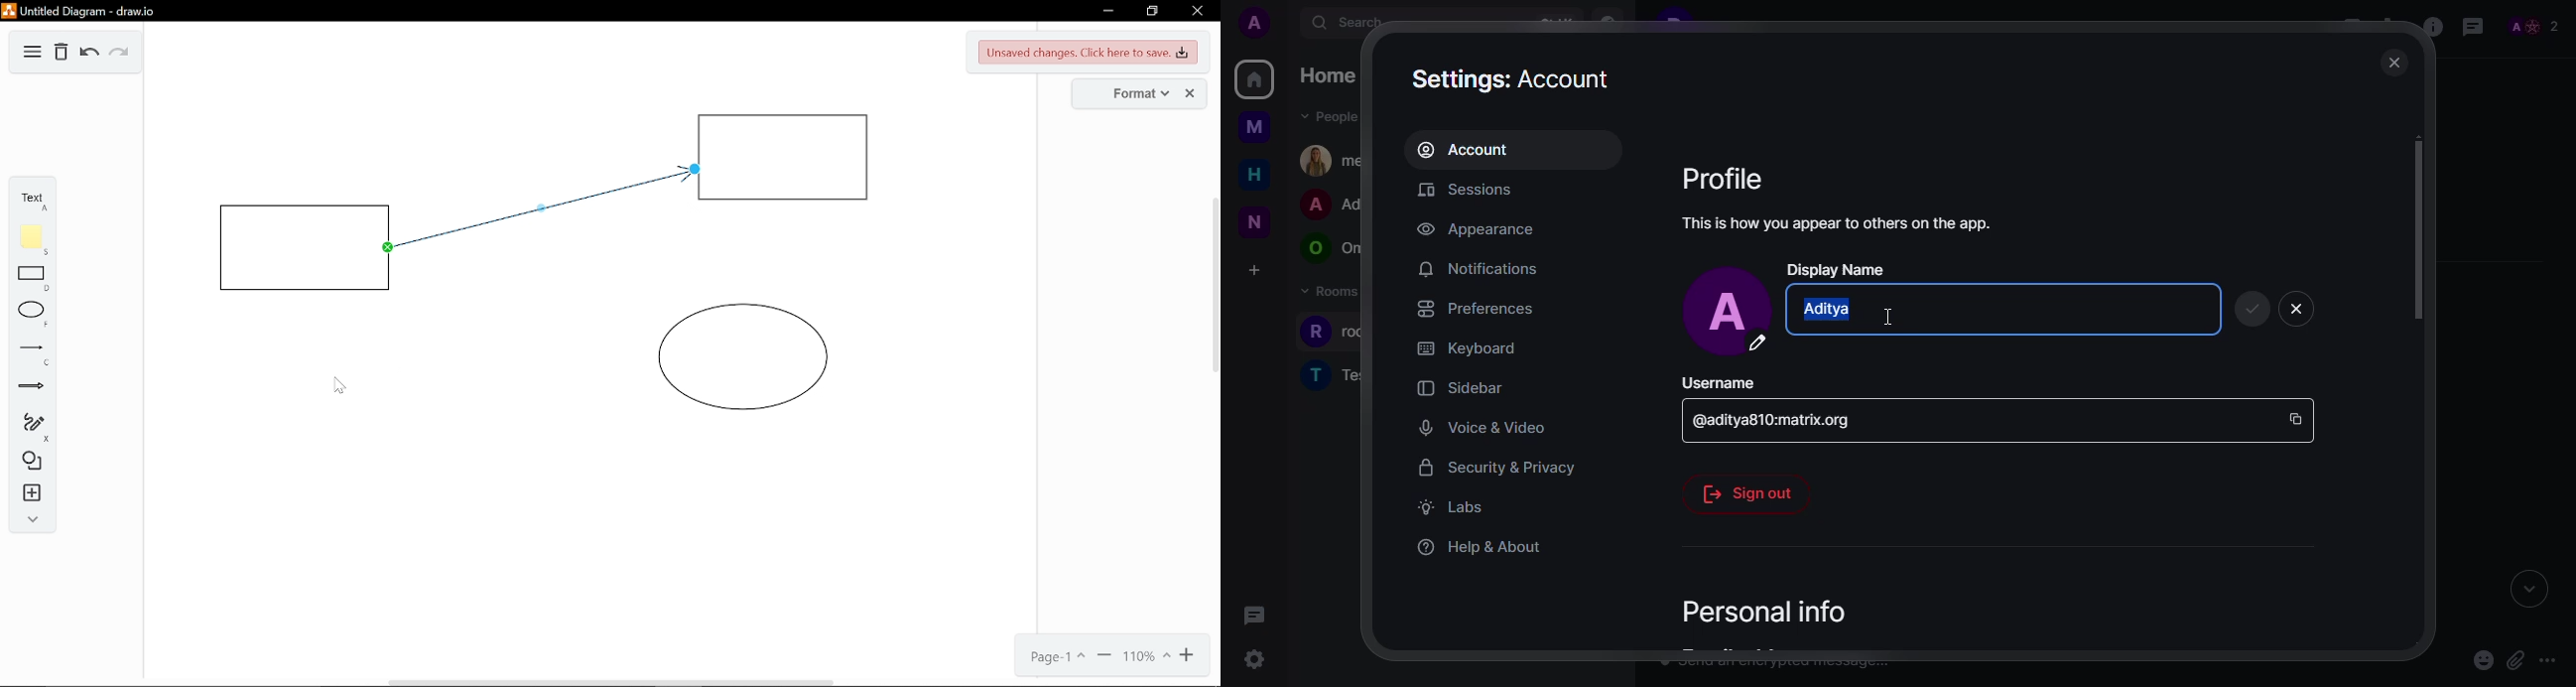  I want to click on This is how you appear to others on the app., so click(1859, 223).